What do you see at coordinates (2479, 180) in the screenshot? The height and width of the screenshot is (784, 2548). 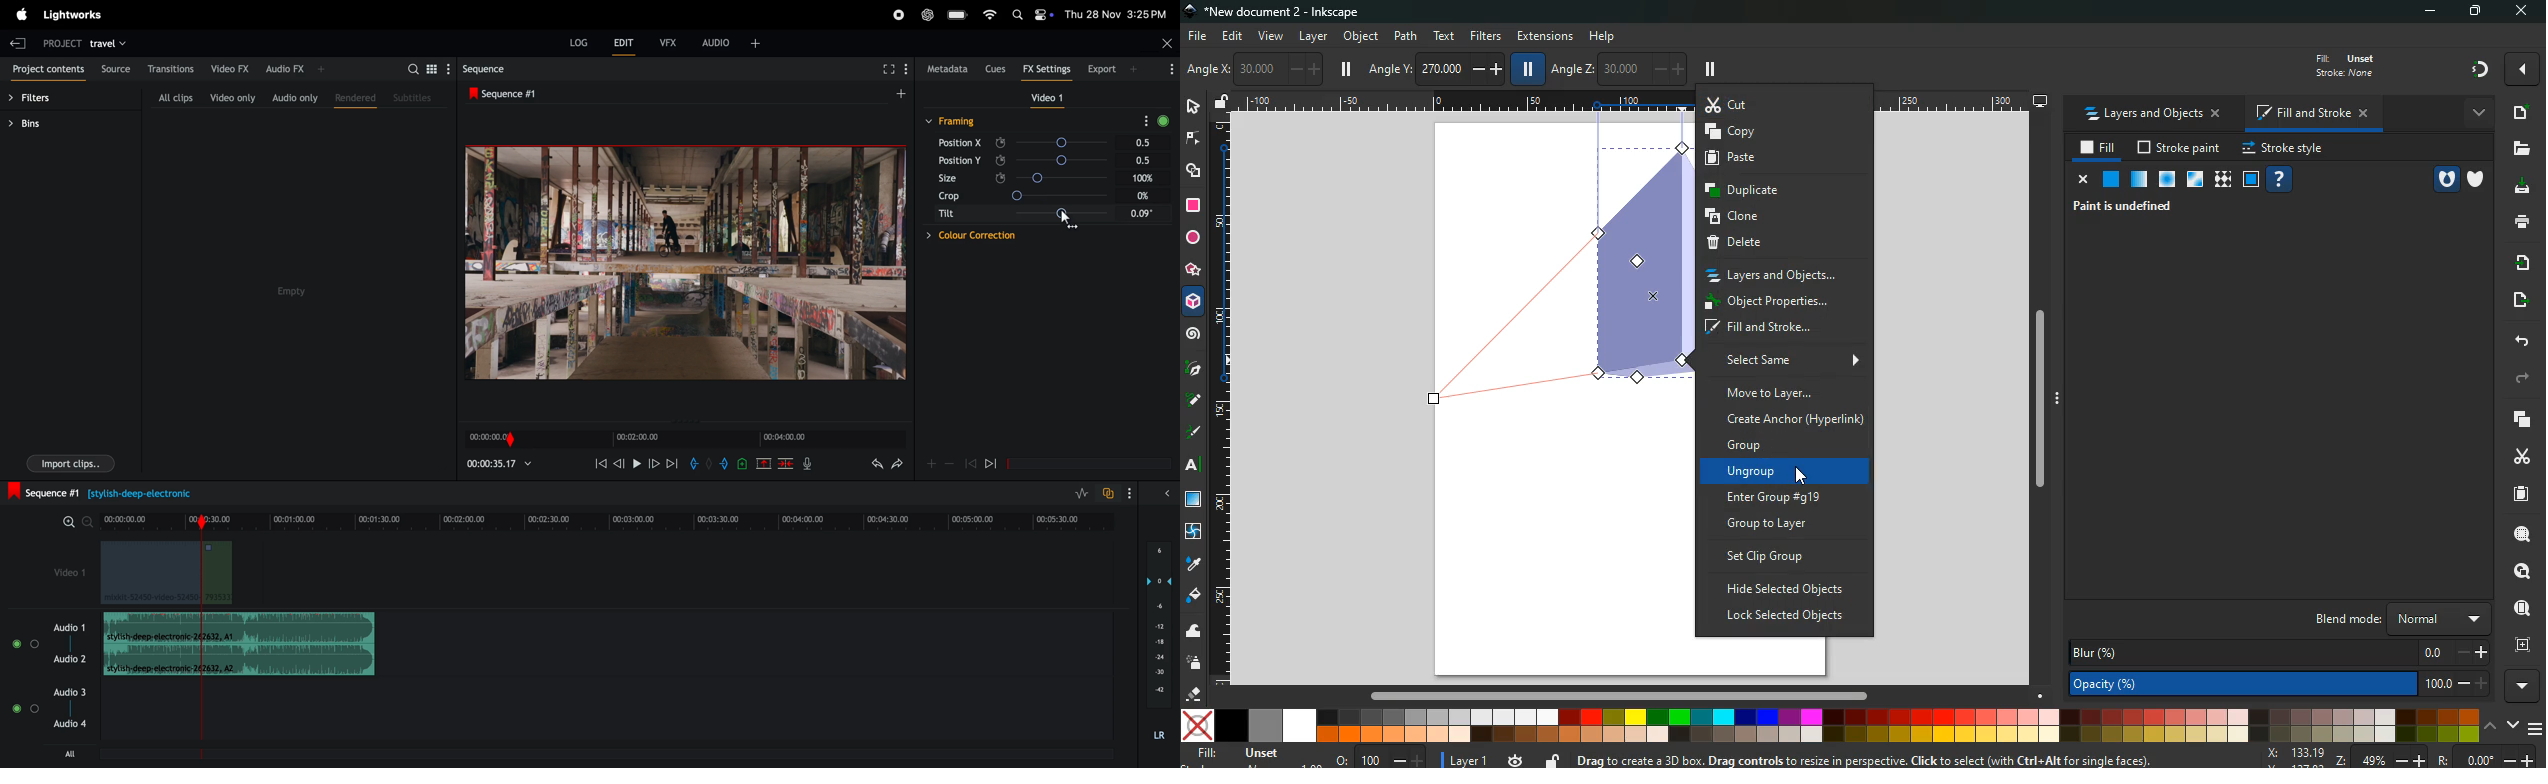 I see `shield` at bounding box center [2479, 180].